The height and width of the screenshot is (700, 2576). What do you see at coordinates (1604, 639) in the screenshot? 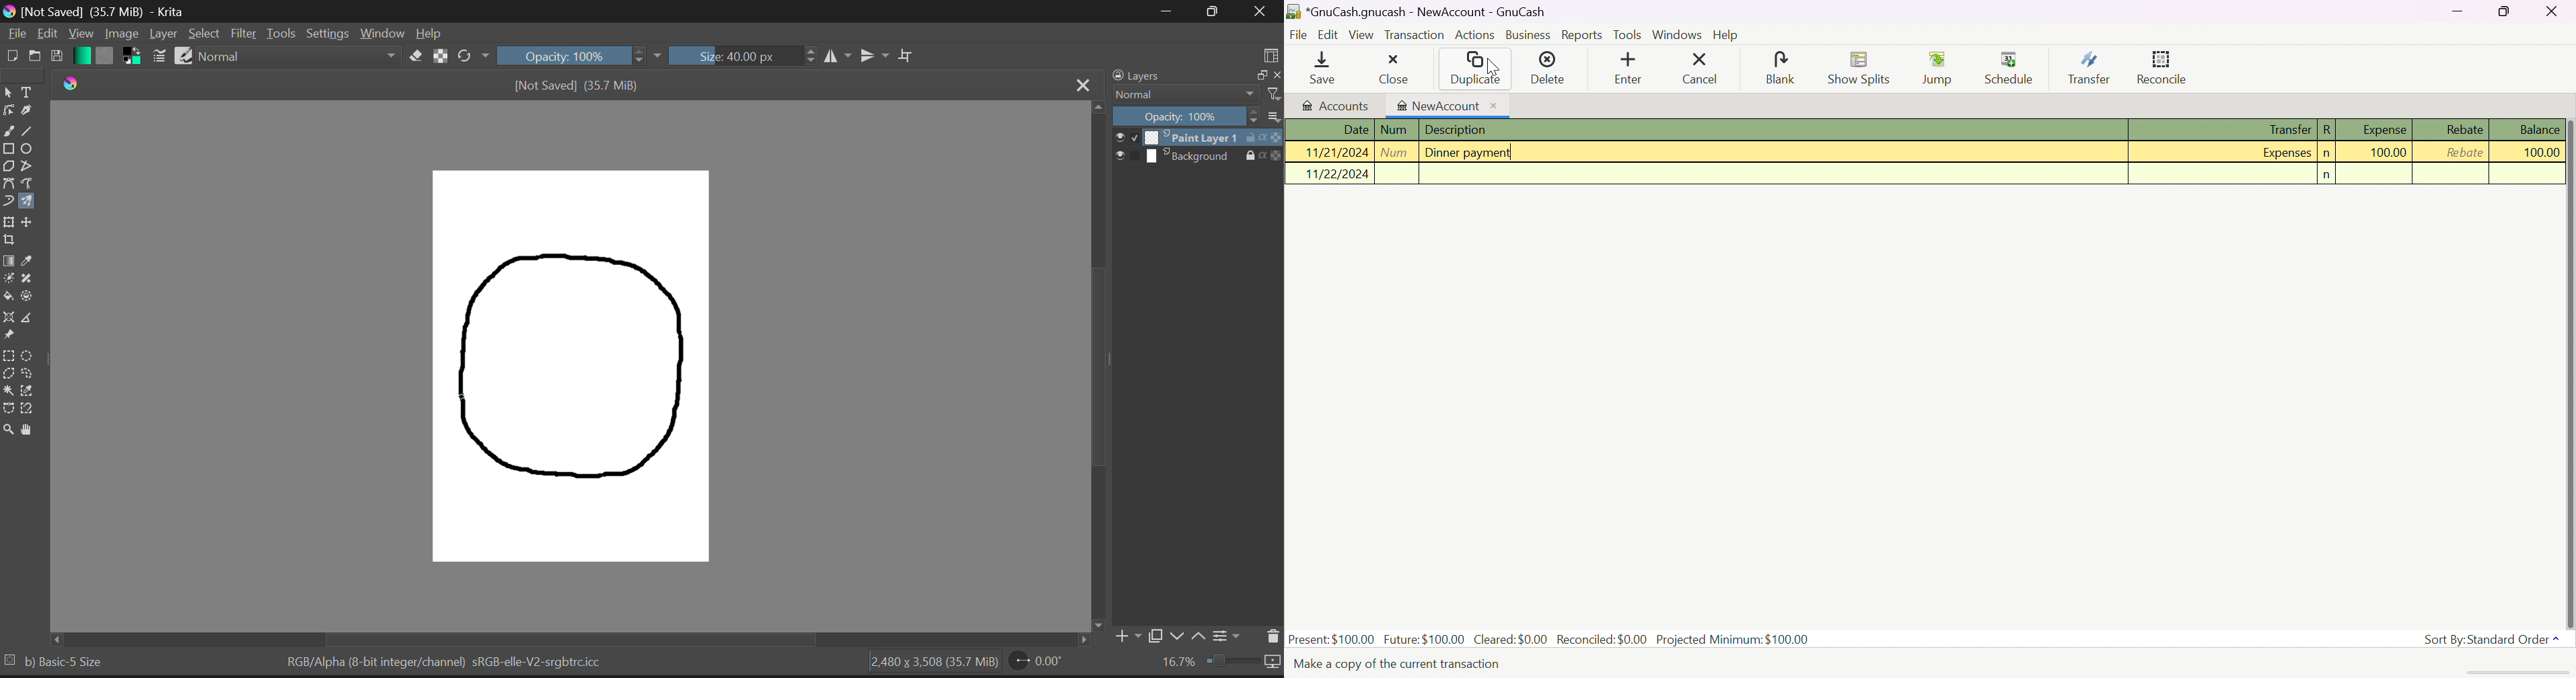
I see `Reconciled: $0.00` at bounding box center [1604, 639].